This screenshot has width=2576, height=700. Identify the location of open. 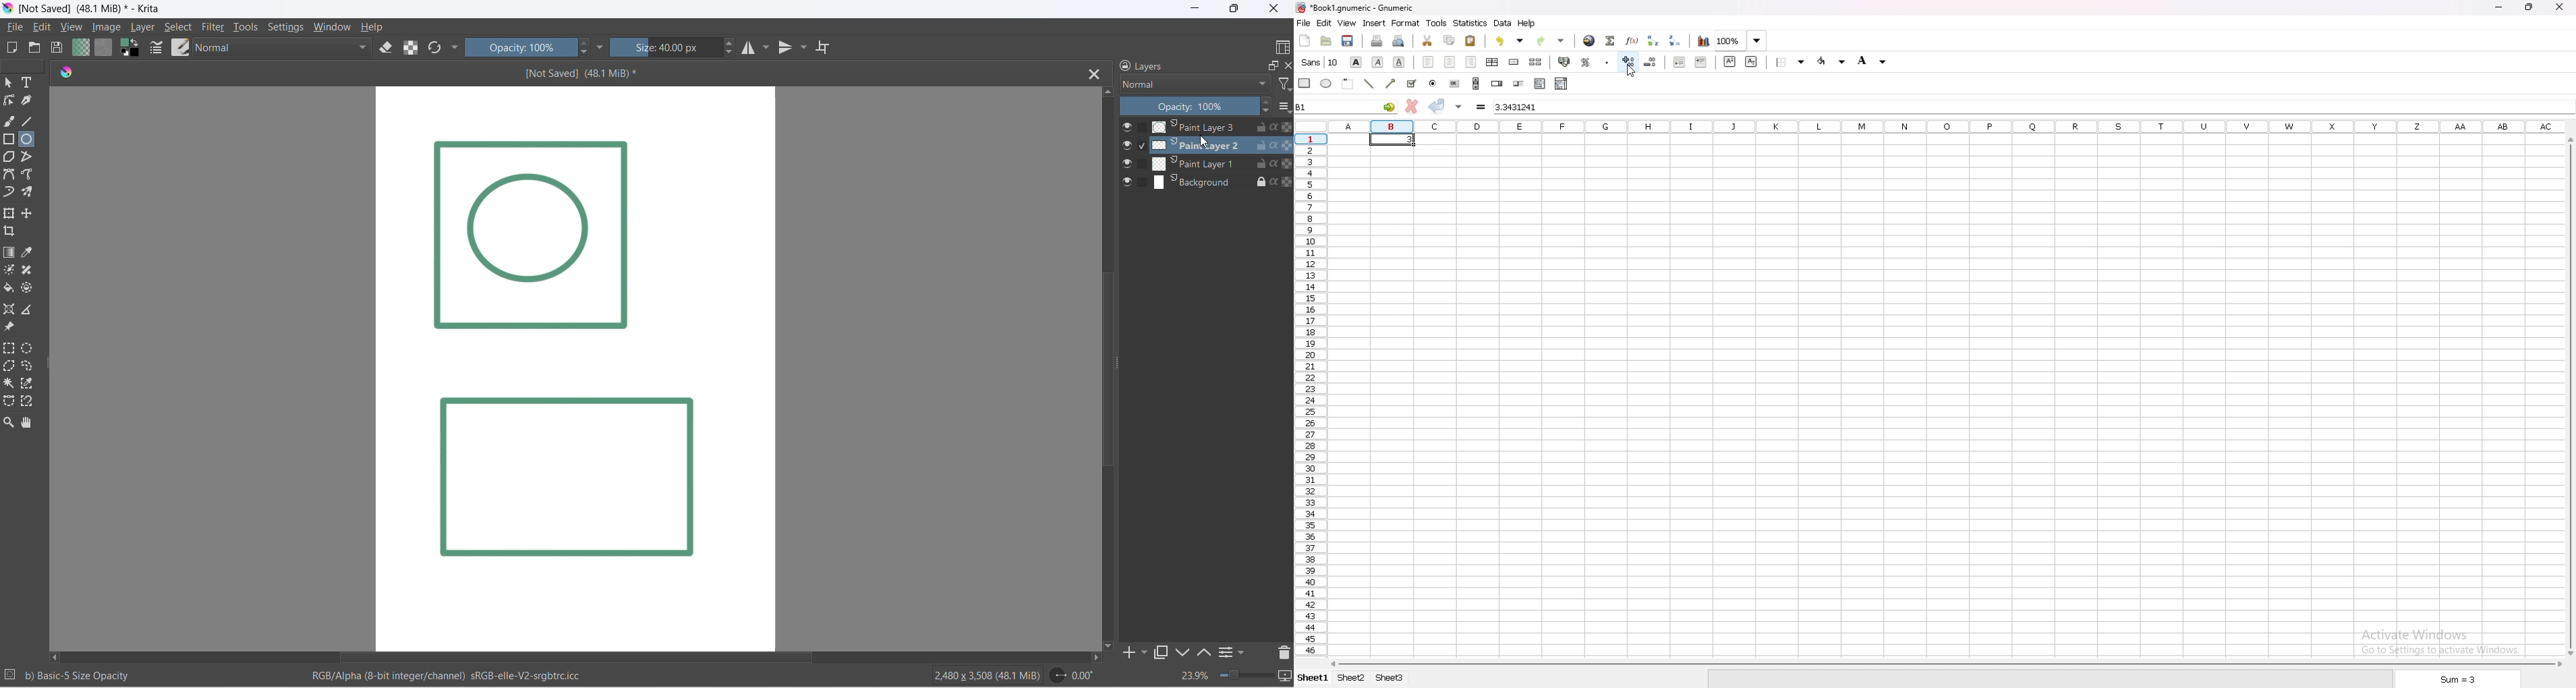
(1327, 41).